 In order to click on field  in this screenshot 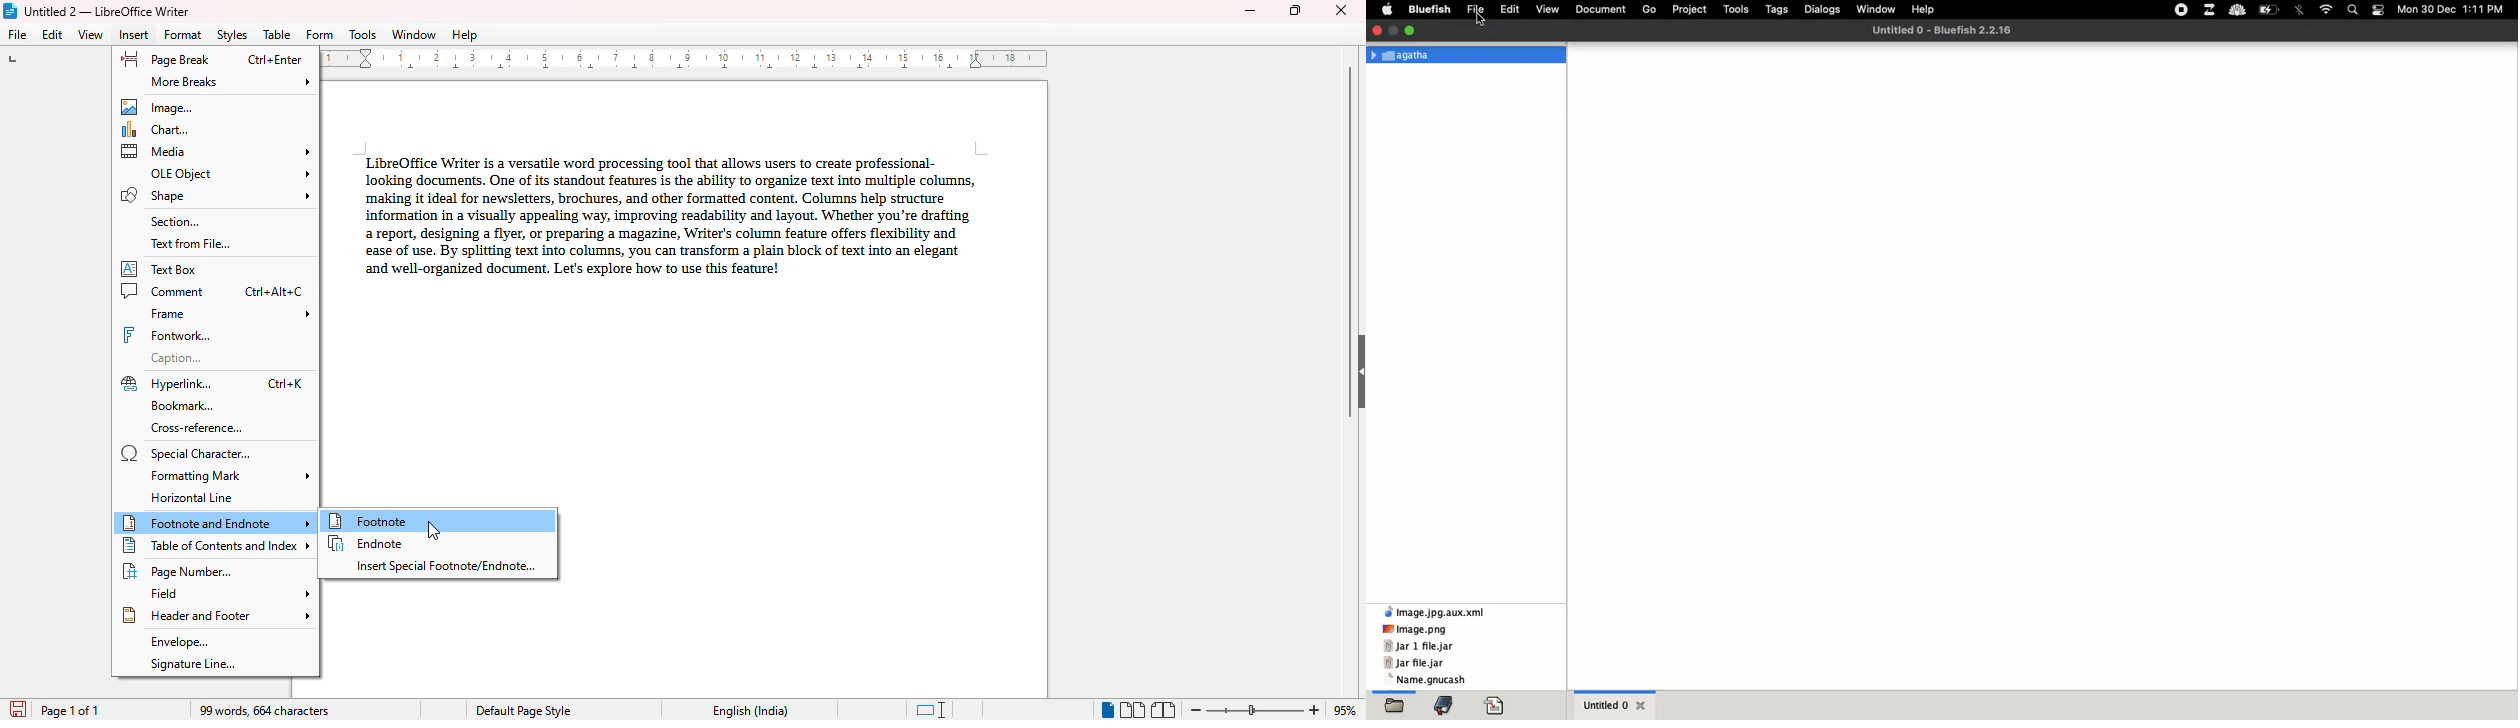, I will do `click(229, 593)`.